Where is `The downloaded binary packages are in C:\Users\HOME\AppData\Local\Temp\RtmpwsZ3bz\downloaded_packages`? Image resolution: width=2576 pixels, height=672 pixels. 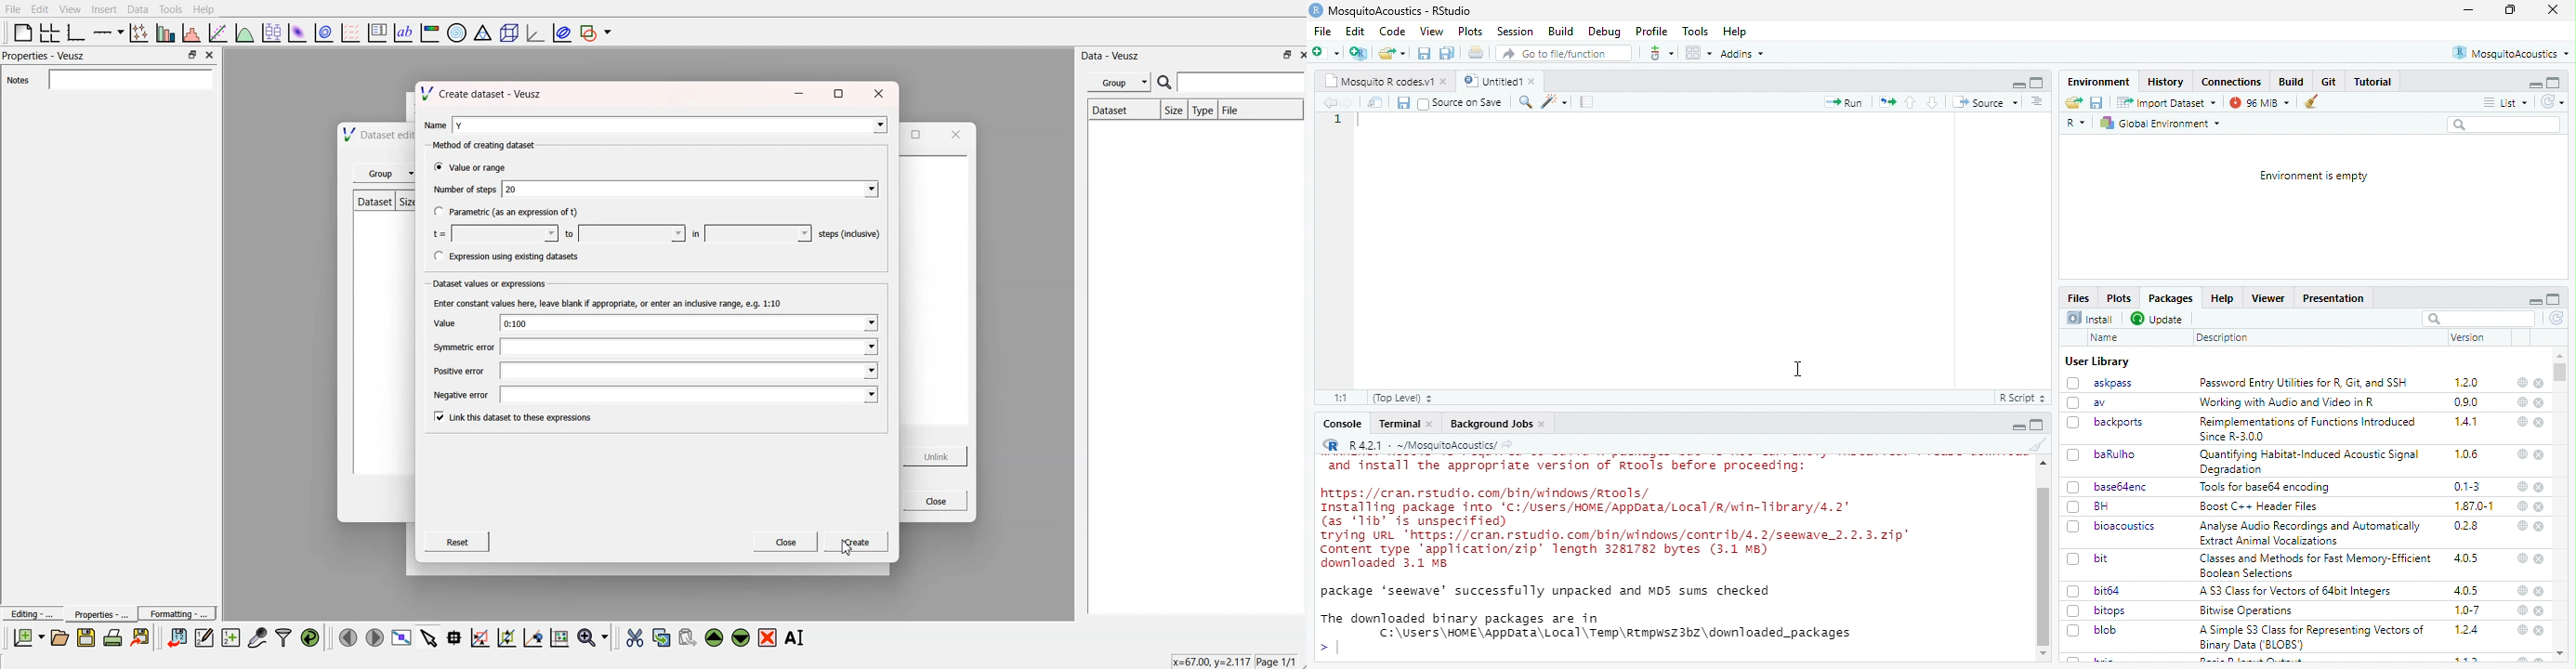 The downloaded binary packages are in C:\Users\HOME\AppData\Local\Temp\RtmpwsZ3bz\downloaded_packages is located at coordinates (1586, 624).